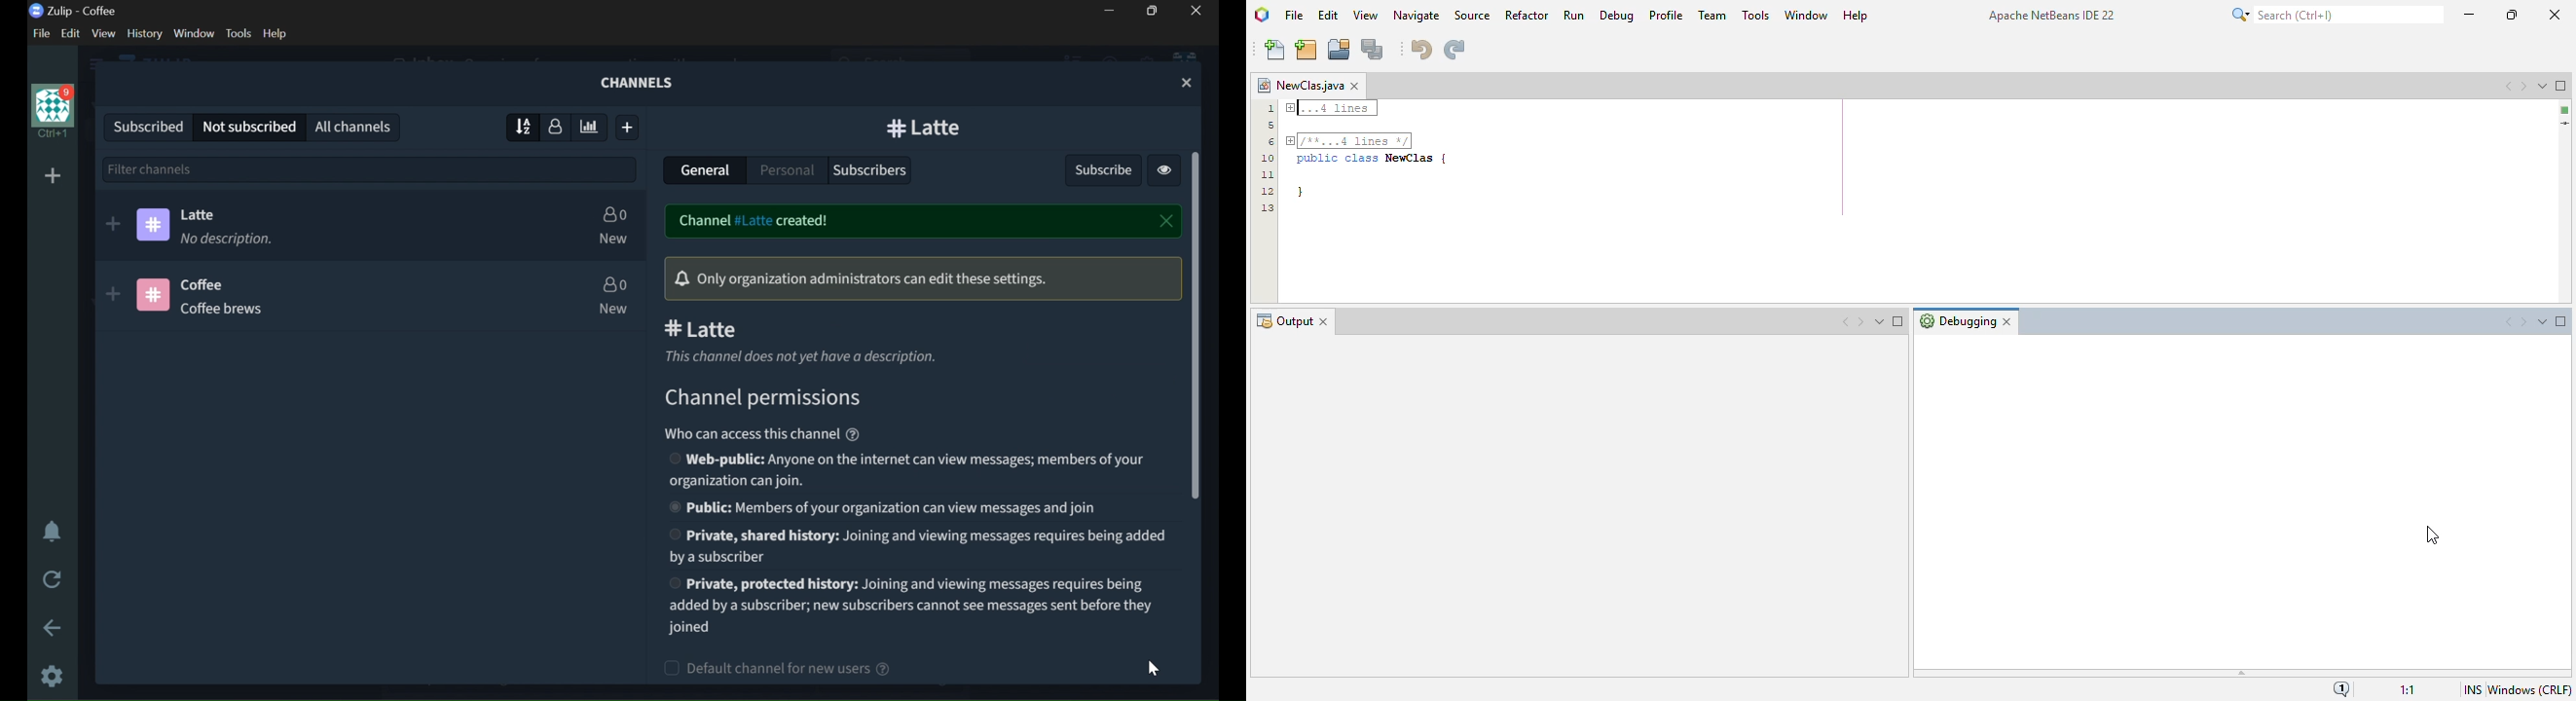 The image size is (2576, 728). Describe the element at coordinates (225, 312) in the screenshot. I see `Coffee brews` at that location.